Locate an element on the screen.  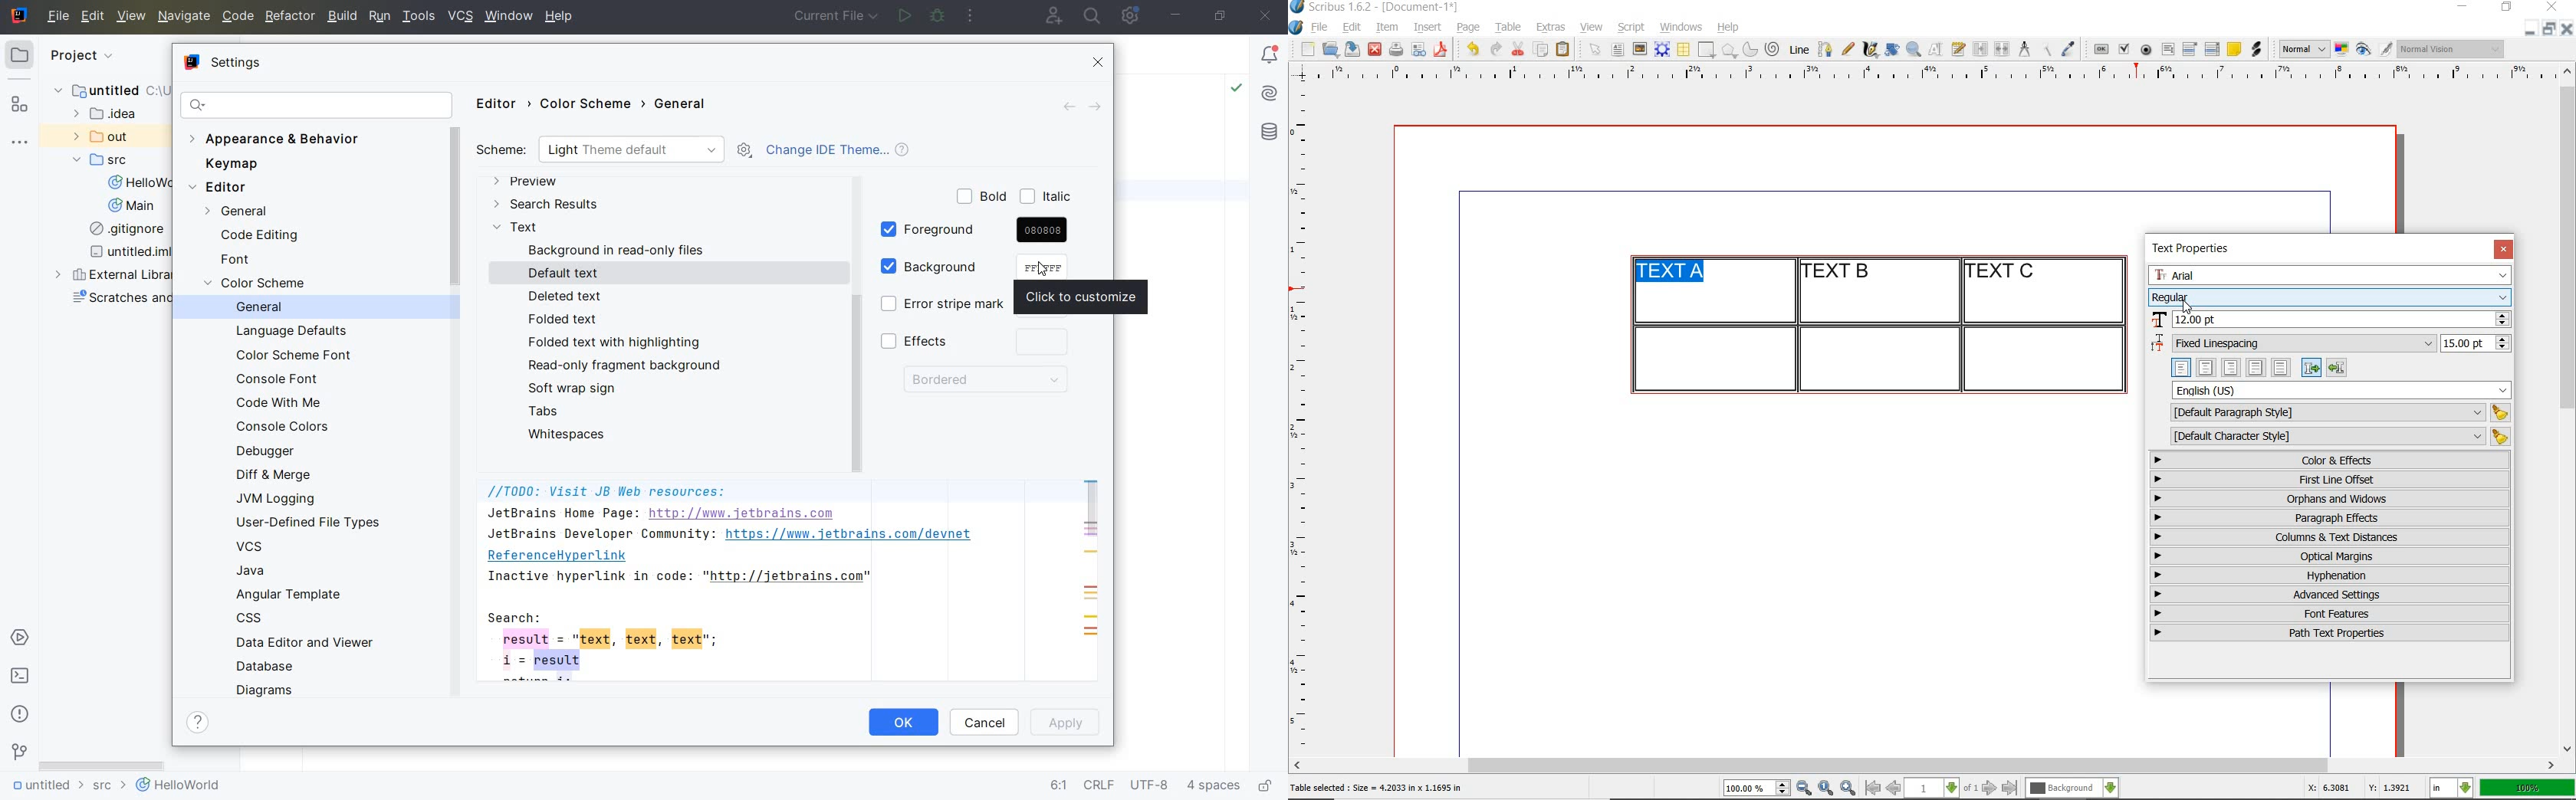
pdf combo box is located at coordinates (2190, 48).